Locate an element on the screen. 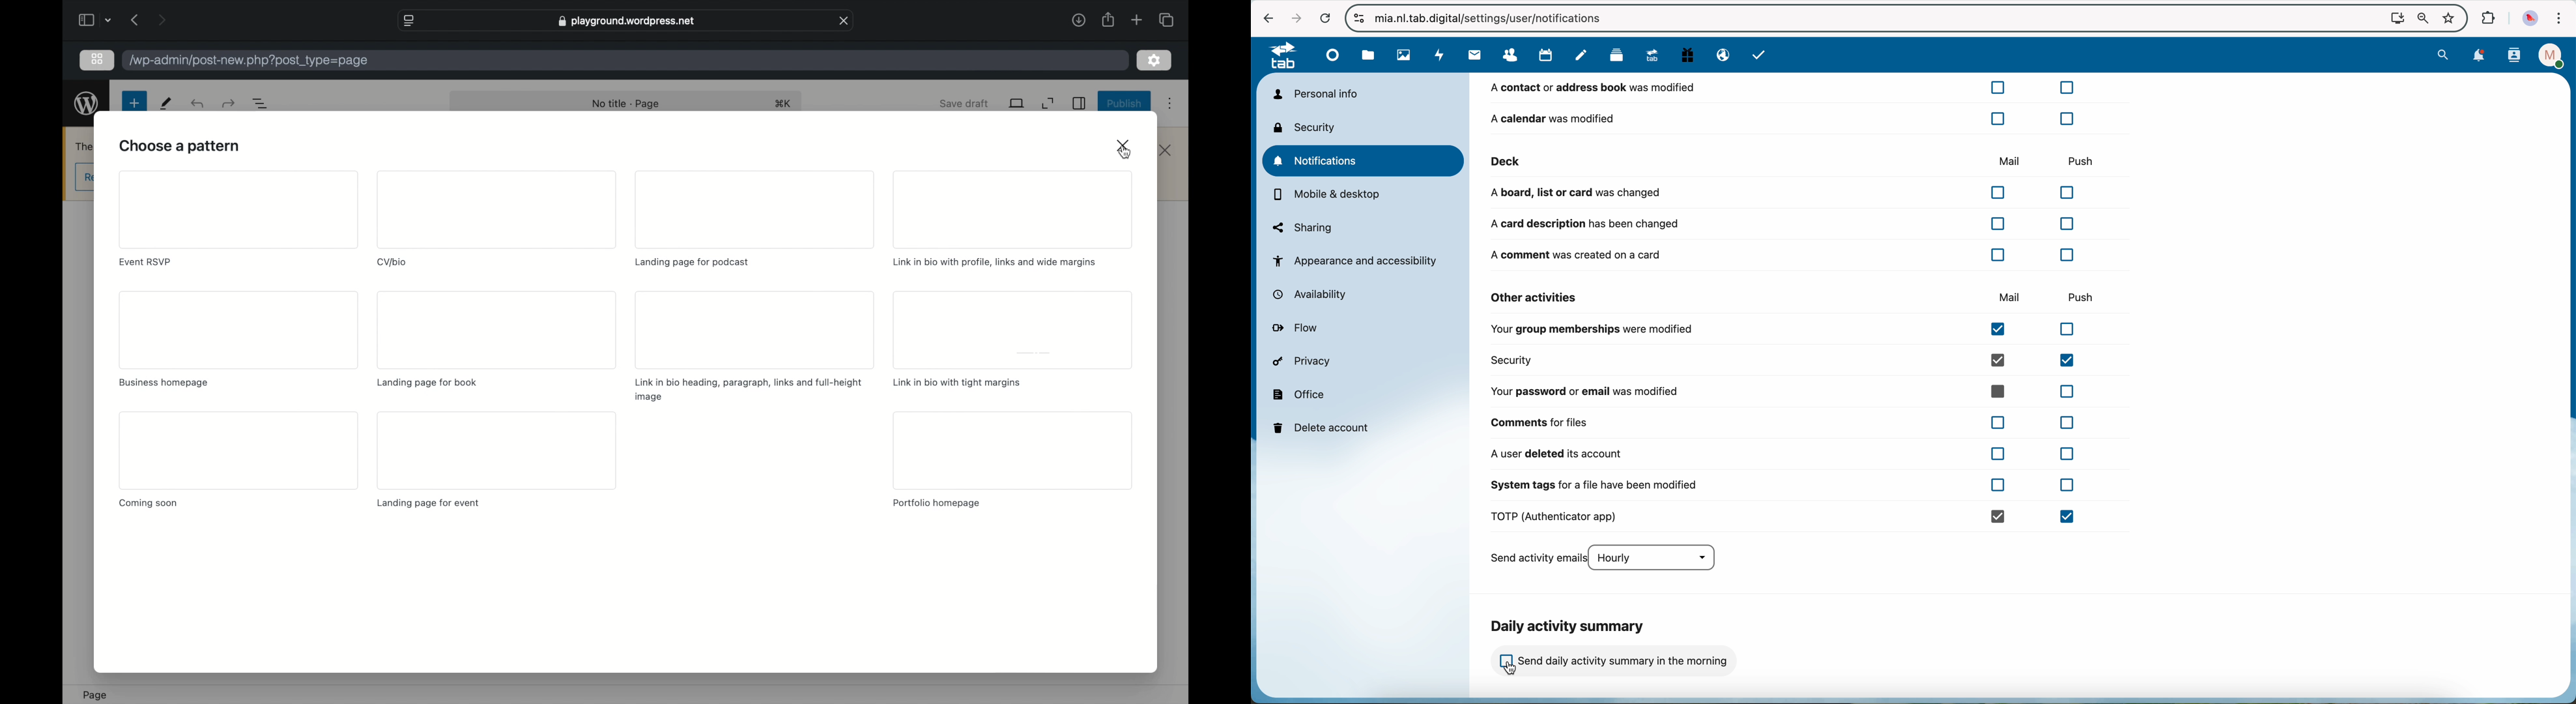  sidebar is located at coordinates (85, 20).